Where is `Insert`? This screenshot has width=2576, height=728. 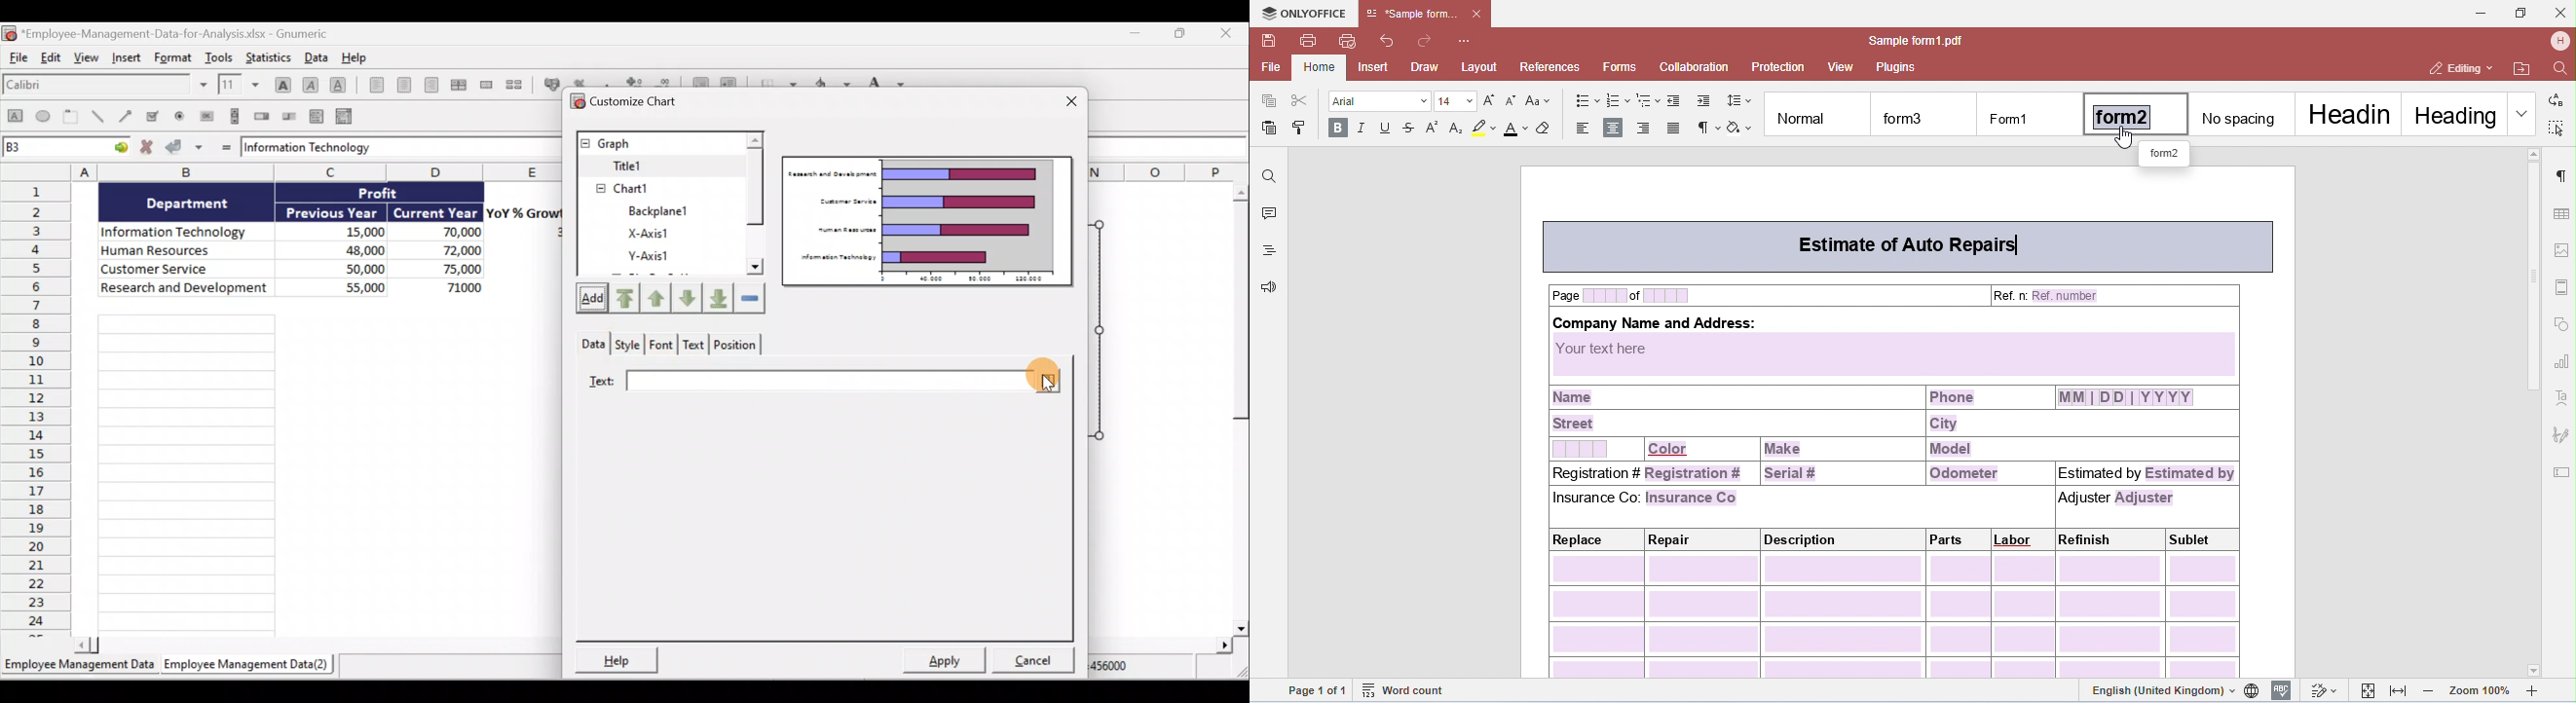 Insert is located at coordinates (128, 62).